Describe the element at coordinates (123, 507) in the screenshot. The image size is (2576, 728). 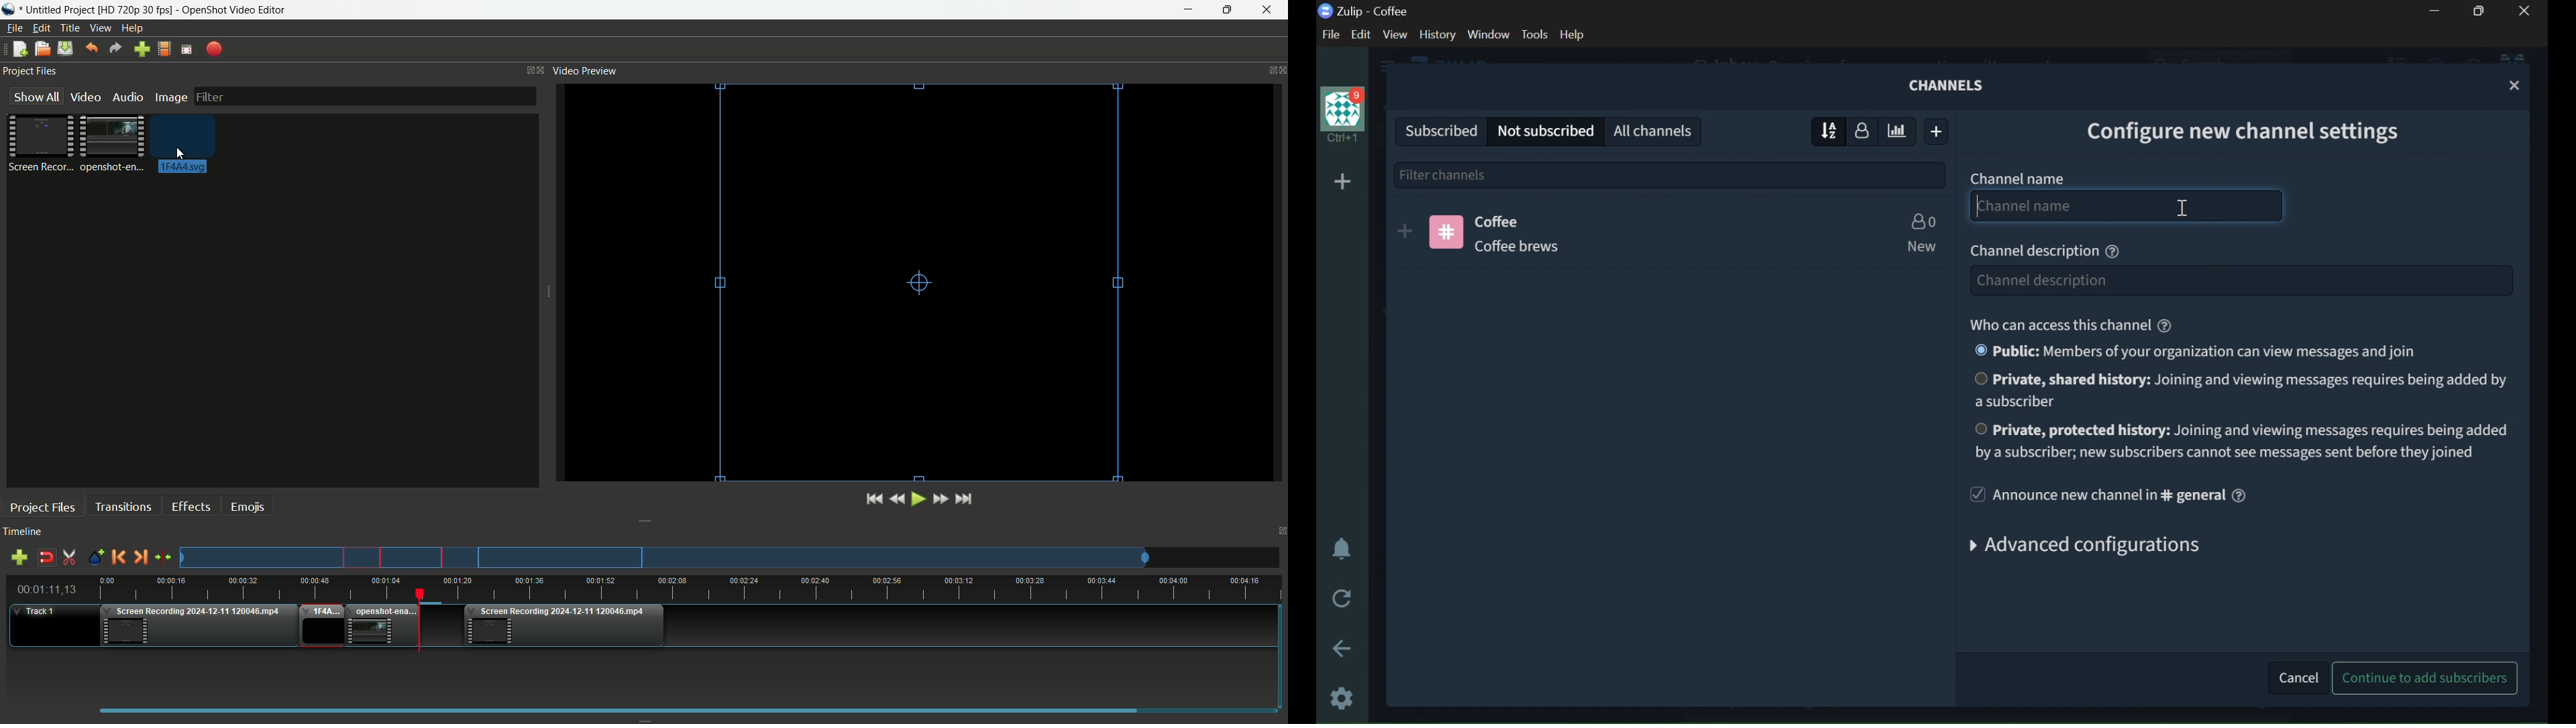
I see `Transitions` at that location.